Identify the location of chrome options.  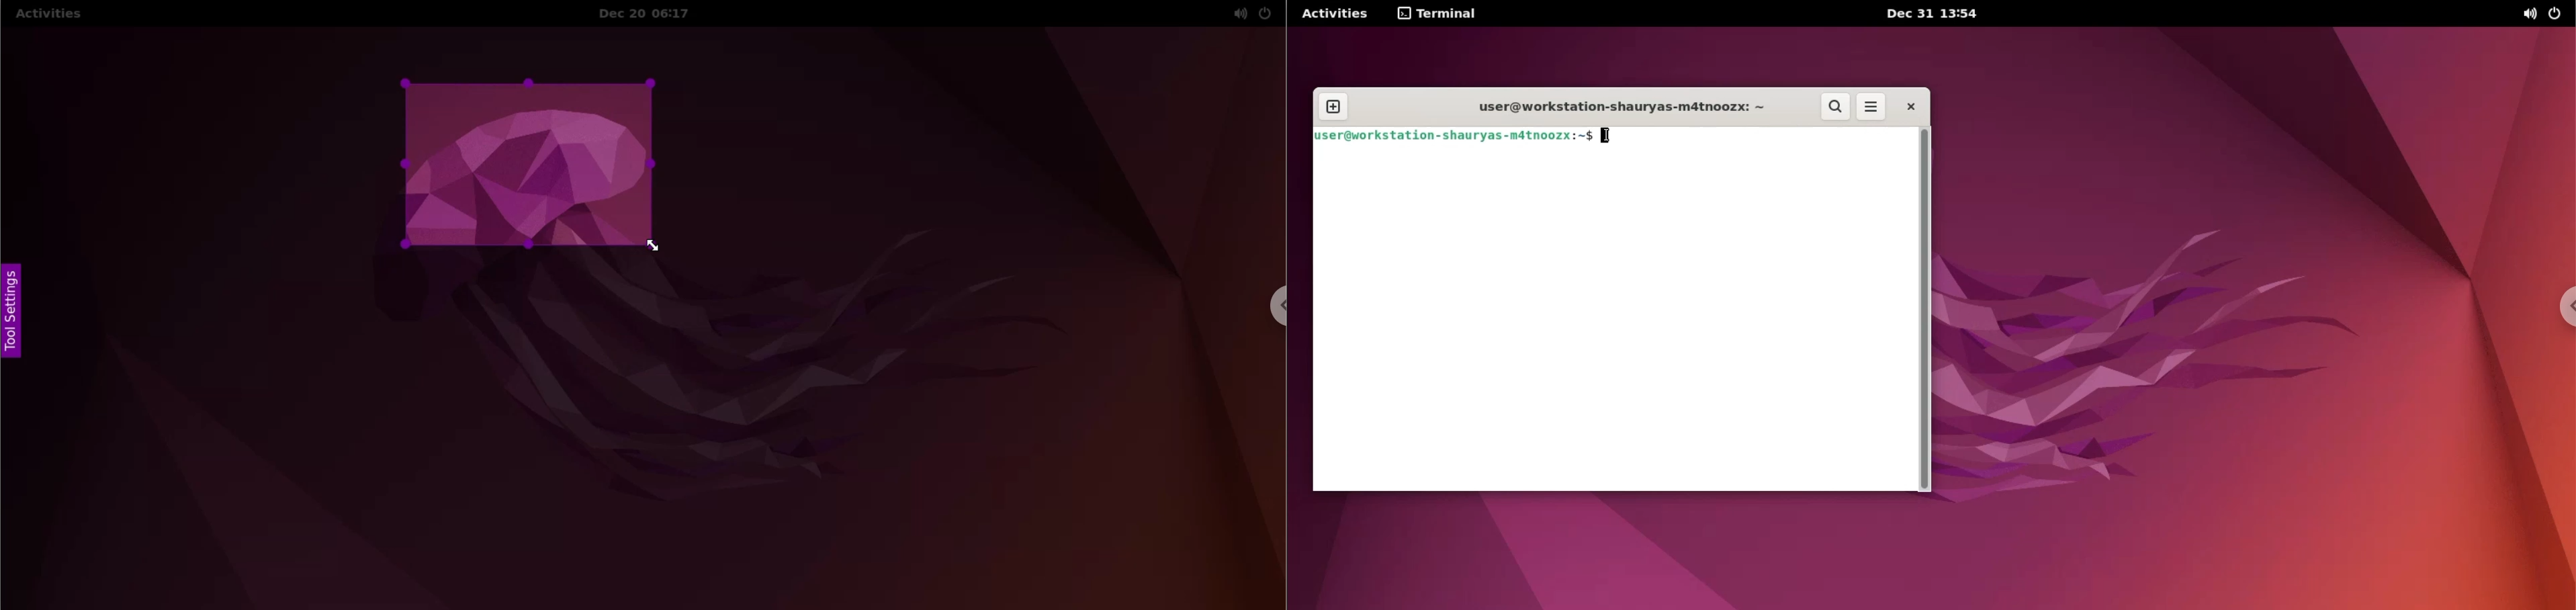
(2563, 308).